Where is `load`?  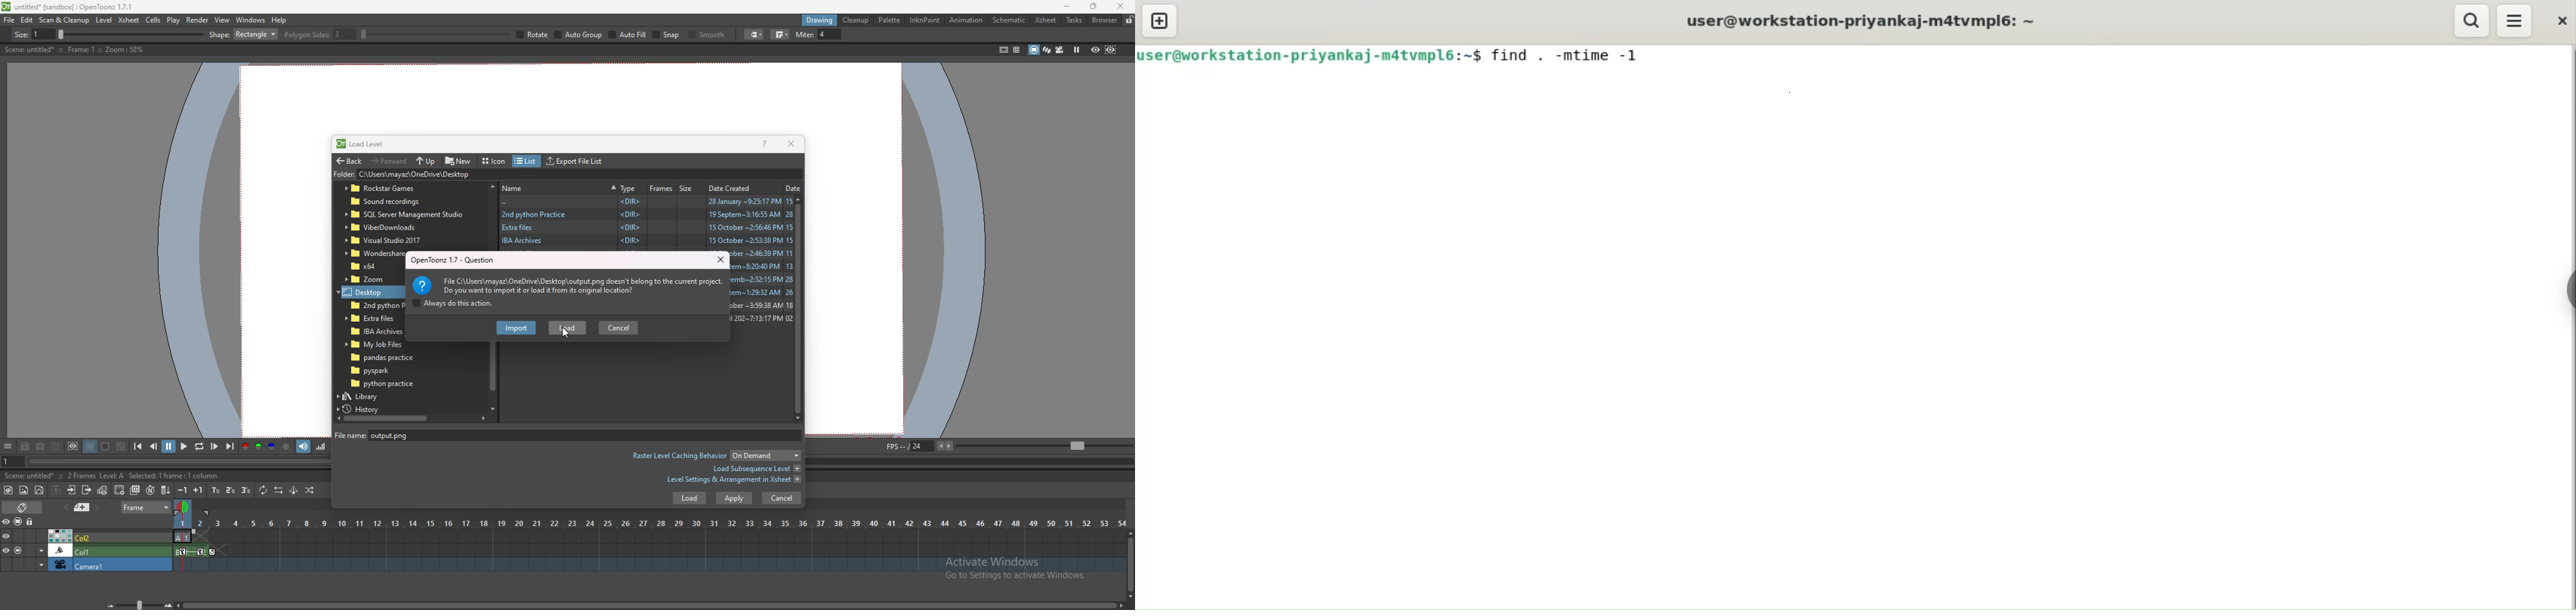 load is located at coordinates (685, 501).